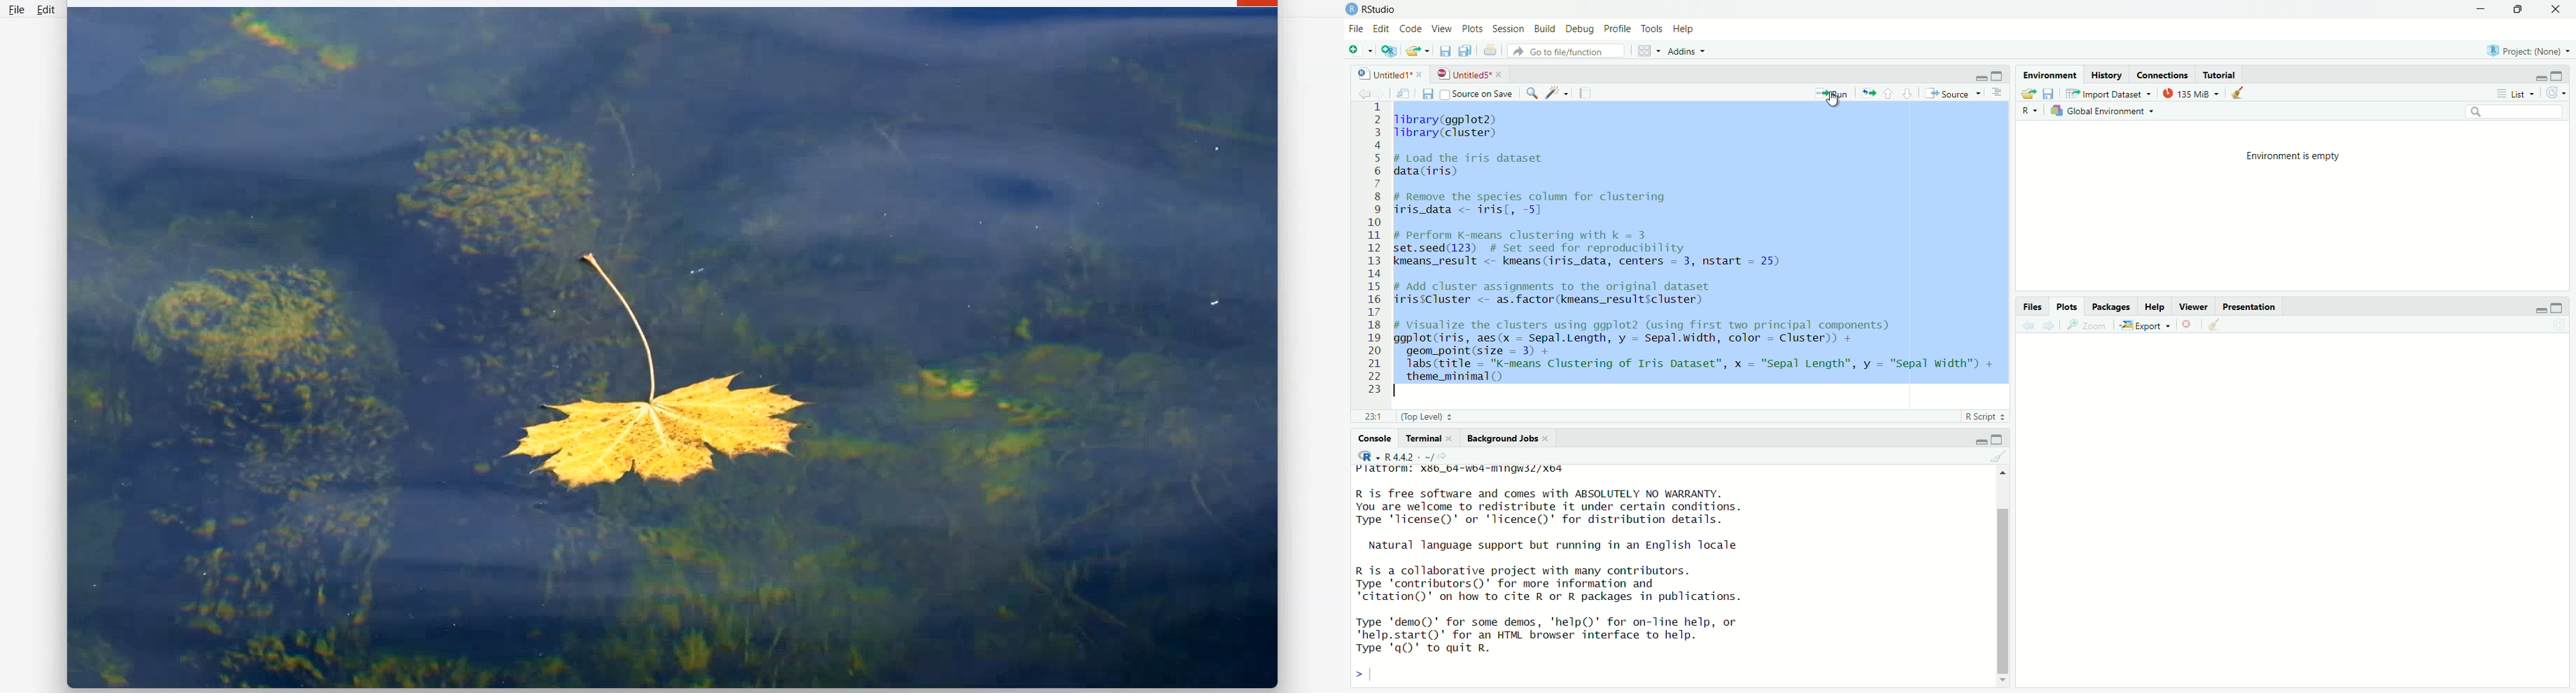 This screenshot has height=700, width=2576. What do you see at coordinates (2024, 92) in the screenshot?
I see `load workspace` at bounding box center [2024, 92].